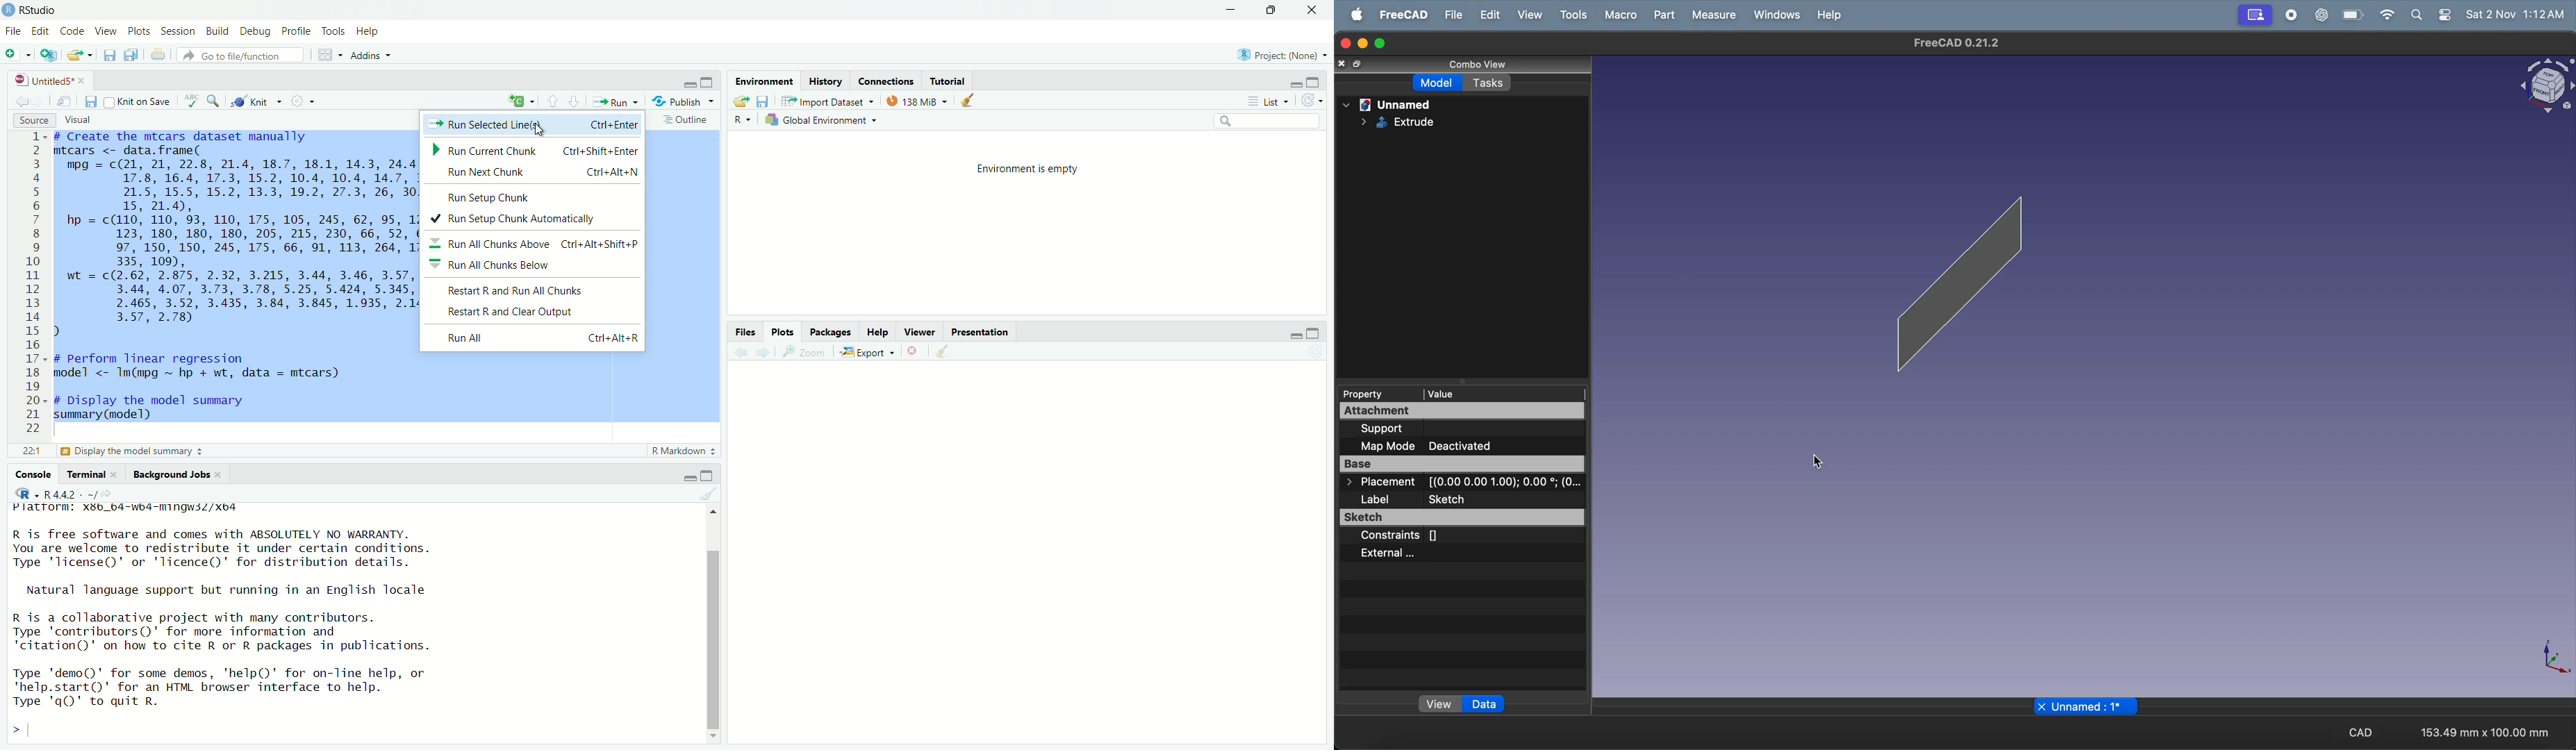 The width and height of the screenshot is (2576, 756). I want to click on file, so click(12, 31).